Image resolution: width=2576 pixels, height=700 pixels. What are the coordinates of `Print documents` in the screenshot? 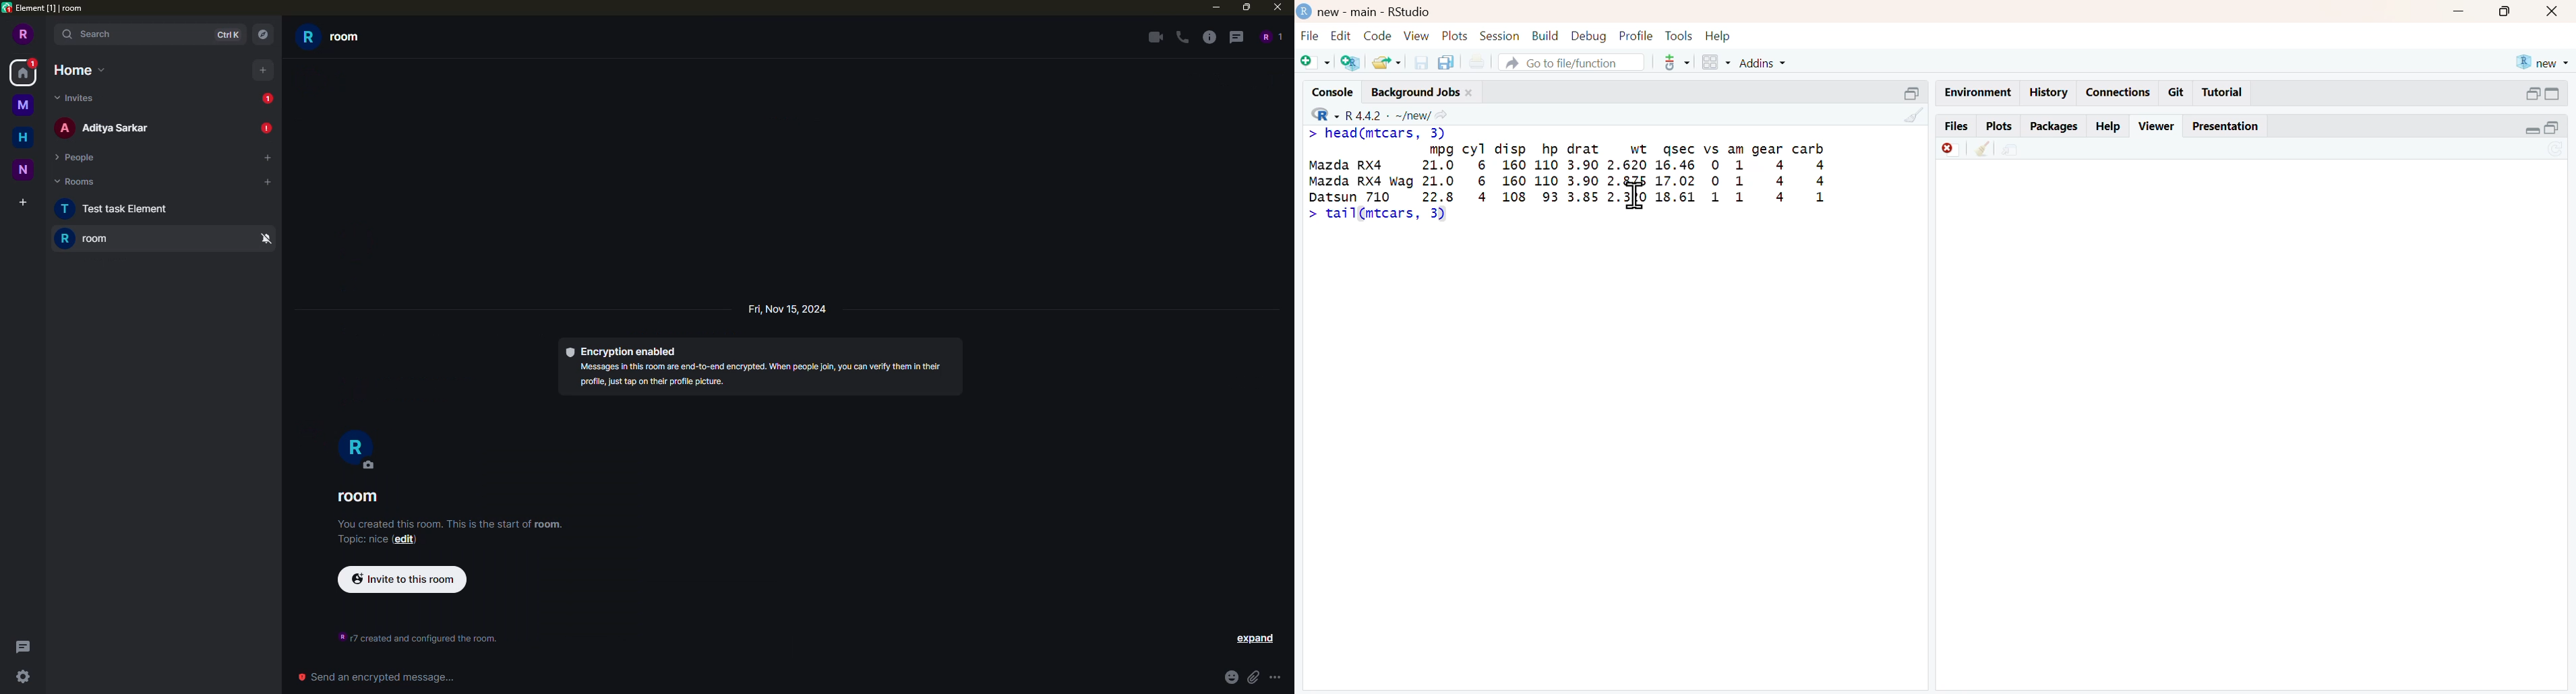 It's located at (1480, 59).